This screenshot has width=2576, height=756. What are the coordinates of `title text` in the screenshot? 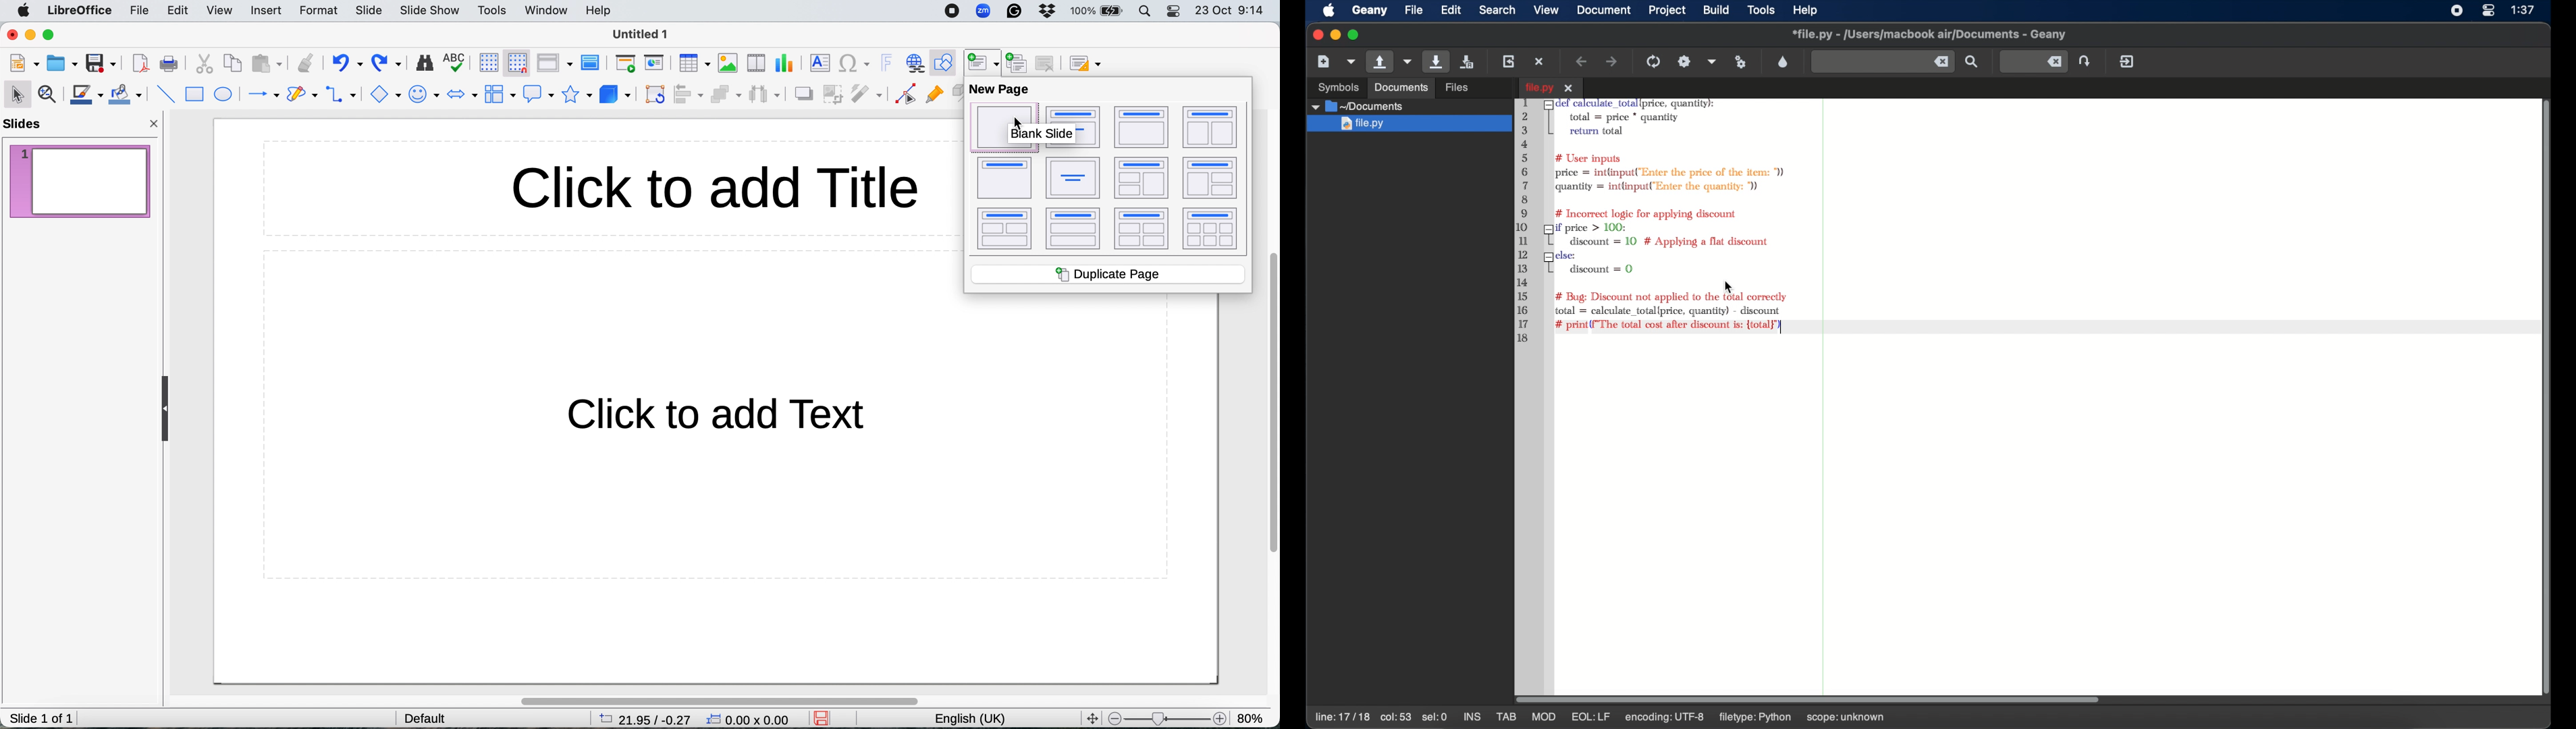 It's located at (720, 189).